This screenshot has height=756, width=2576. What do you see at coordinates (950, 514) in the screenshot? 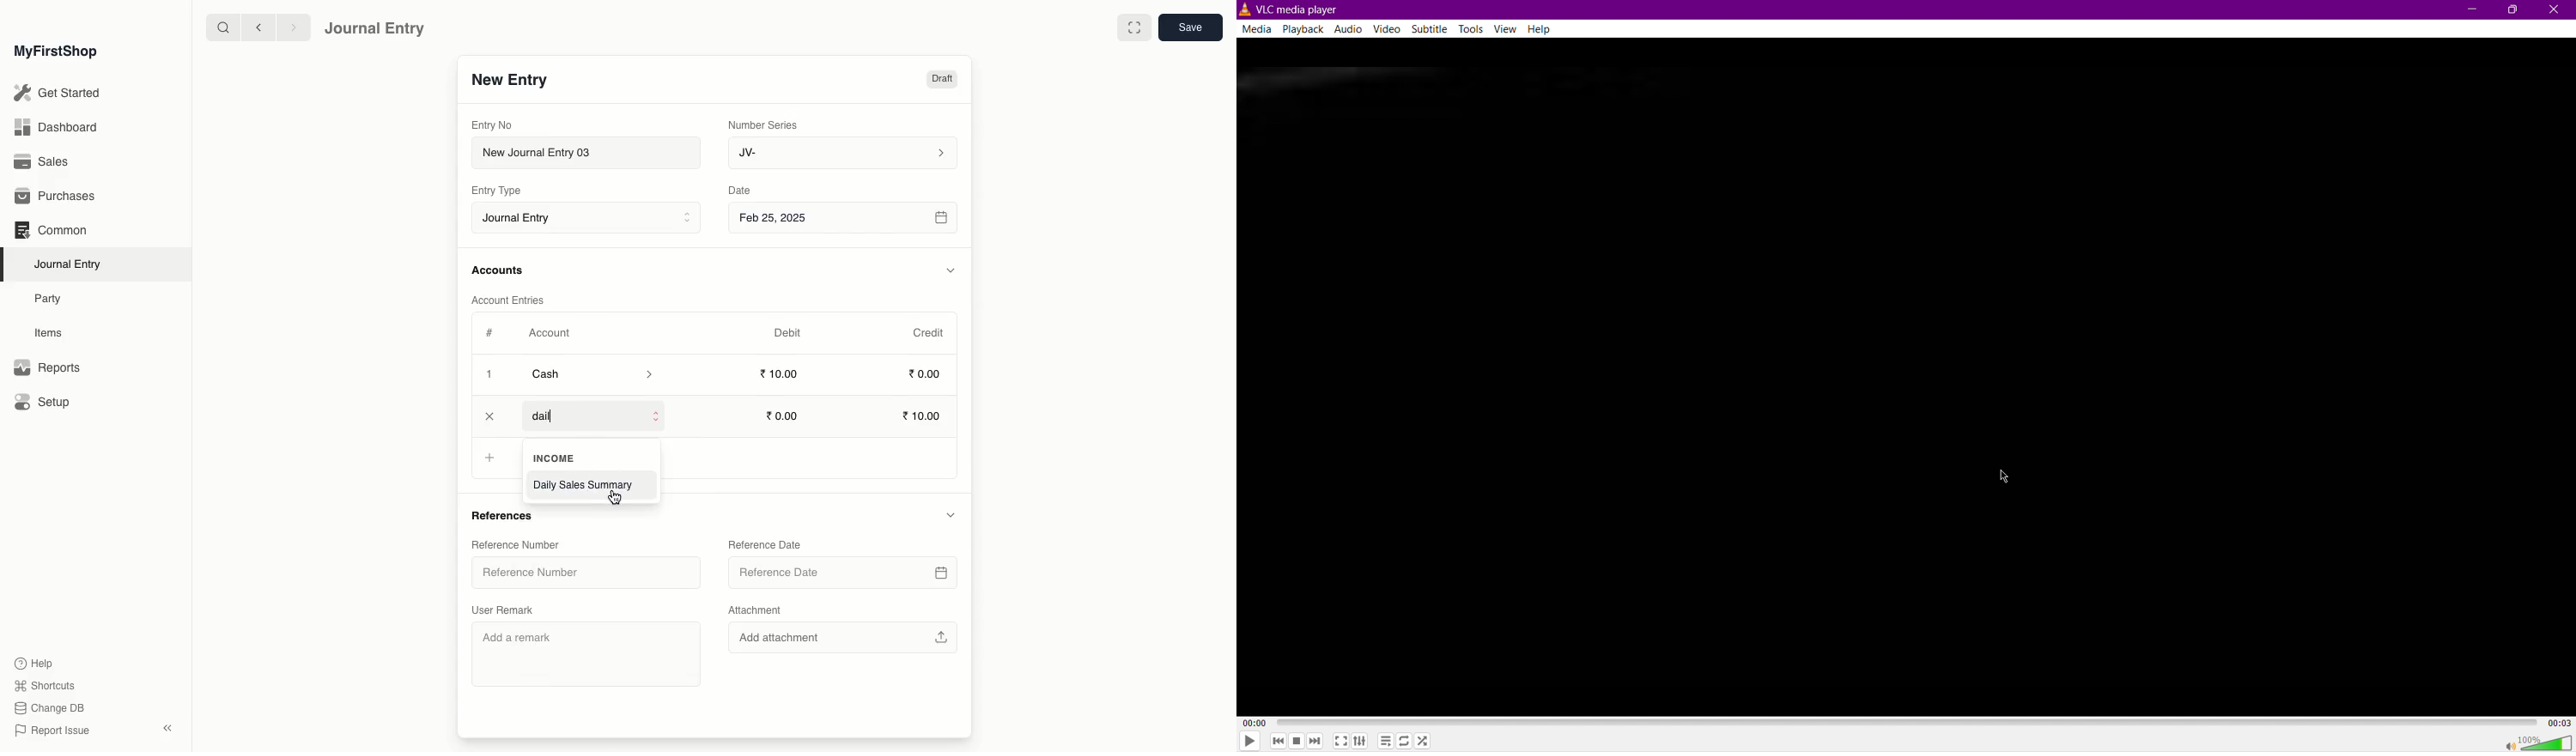
I see `Hide` at bounding box center [950, 514].